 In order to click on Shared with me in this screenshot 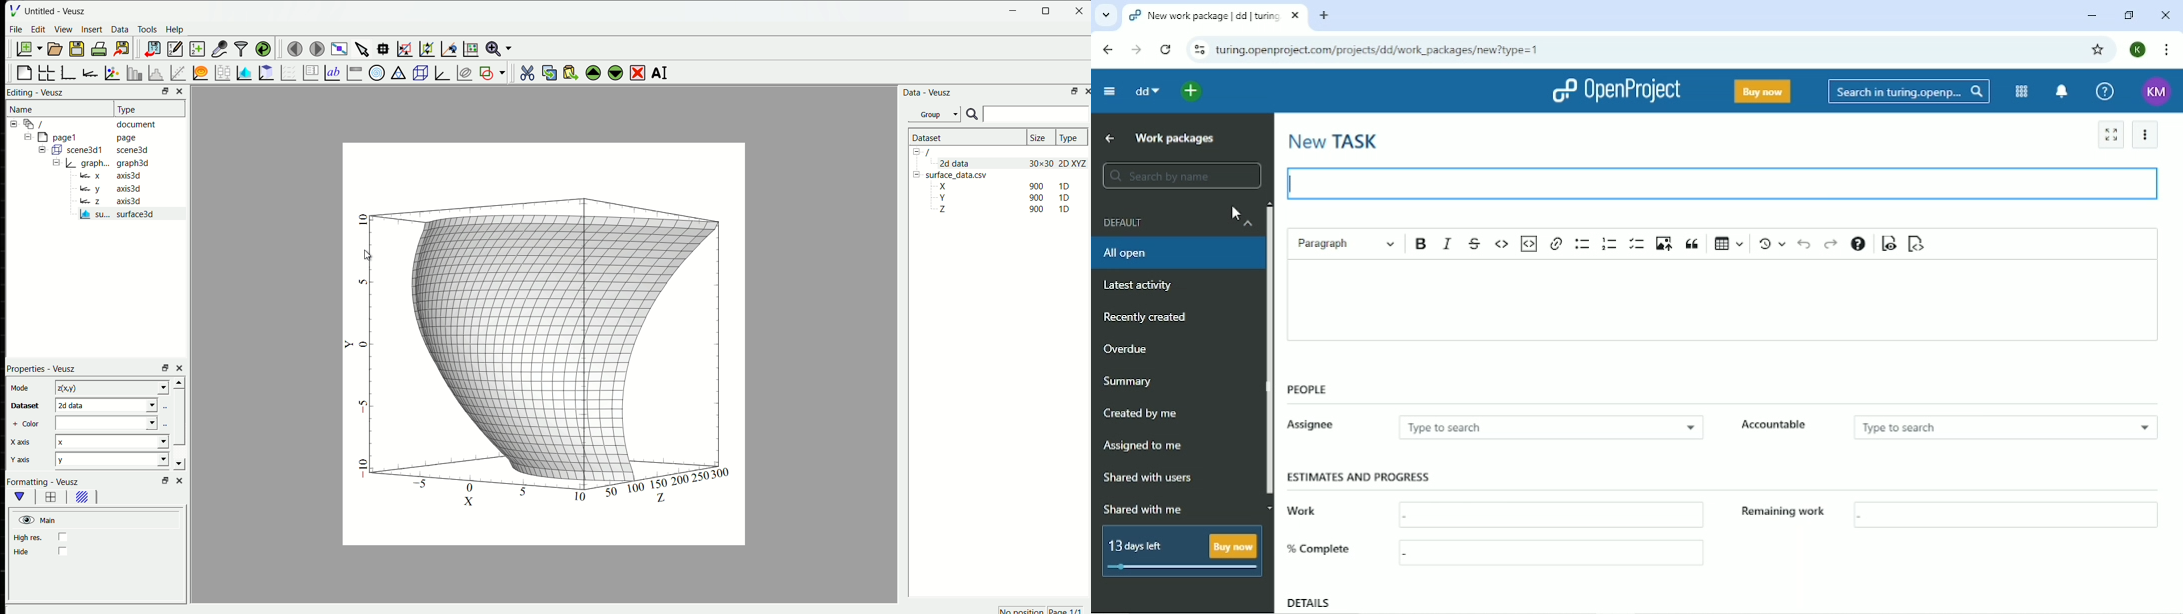, I will do `click(1142, 509)`.